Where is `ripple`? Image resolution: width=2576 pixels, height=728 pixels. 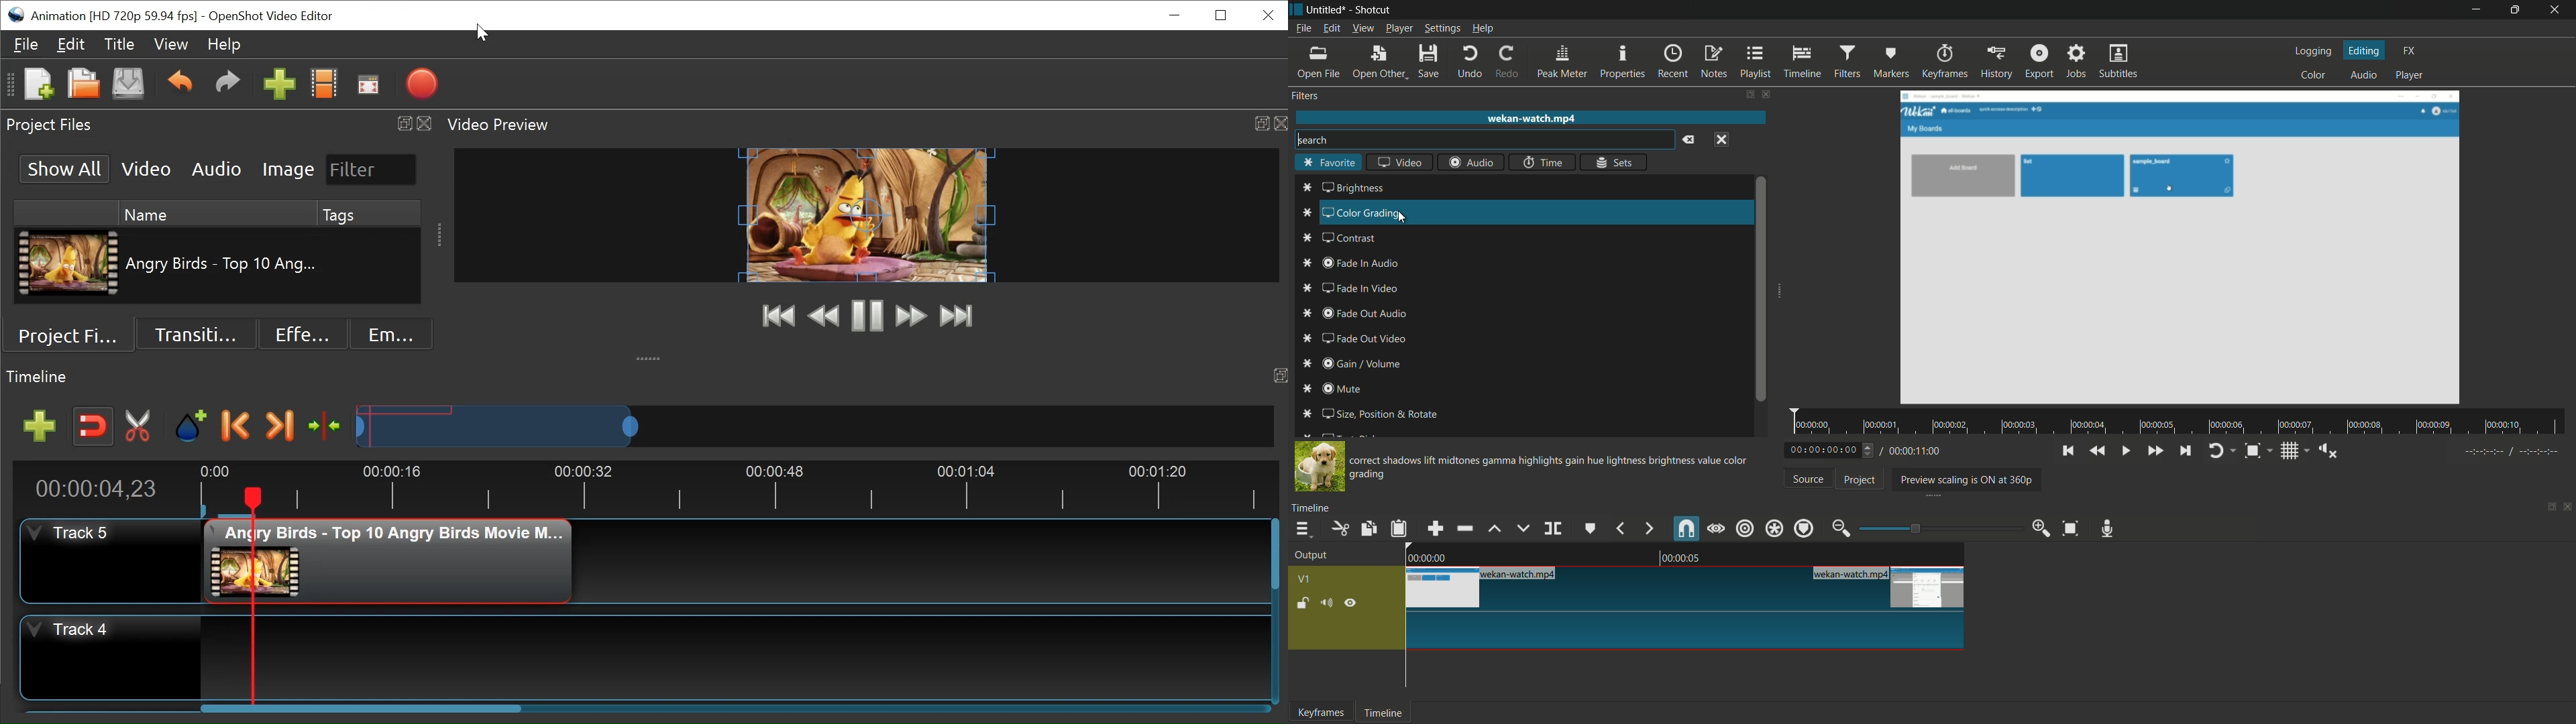
ripple is located at coordinates (1744, 528).